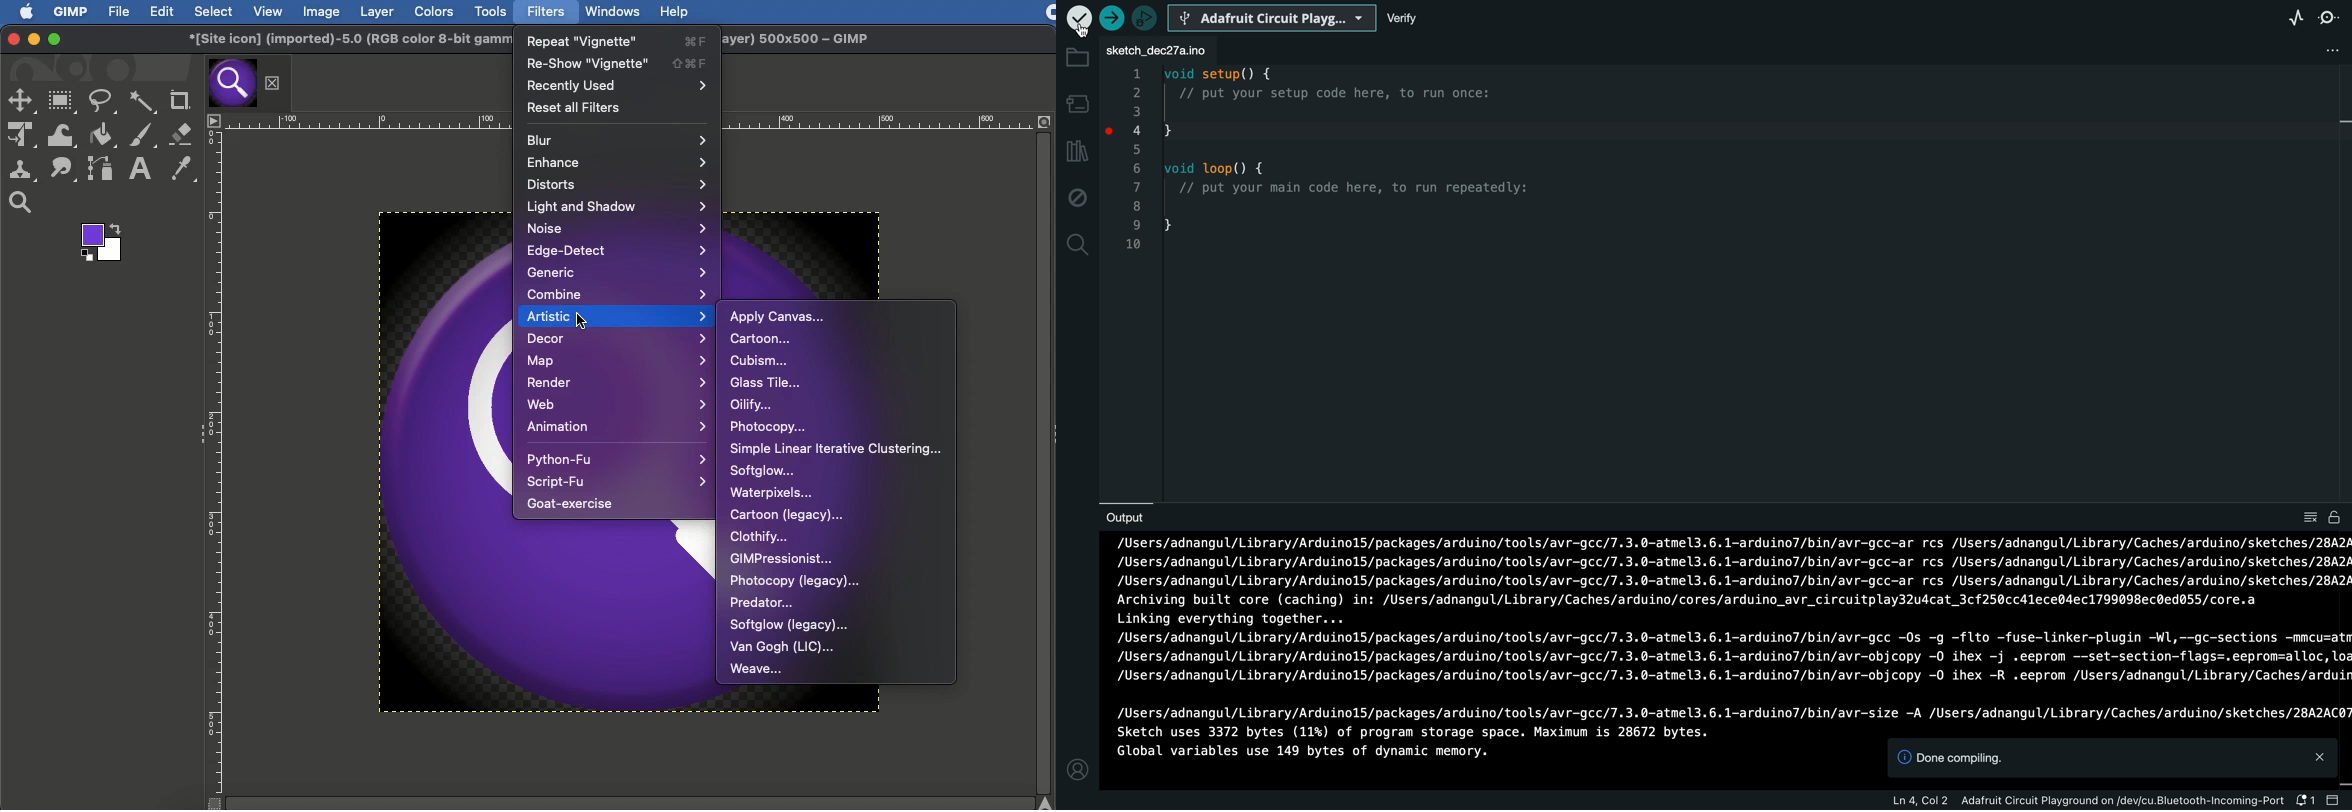 Image resolution: width=2352 pixels, height=812 pixels. I want to click on Crop, so click(178, 98).